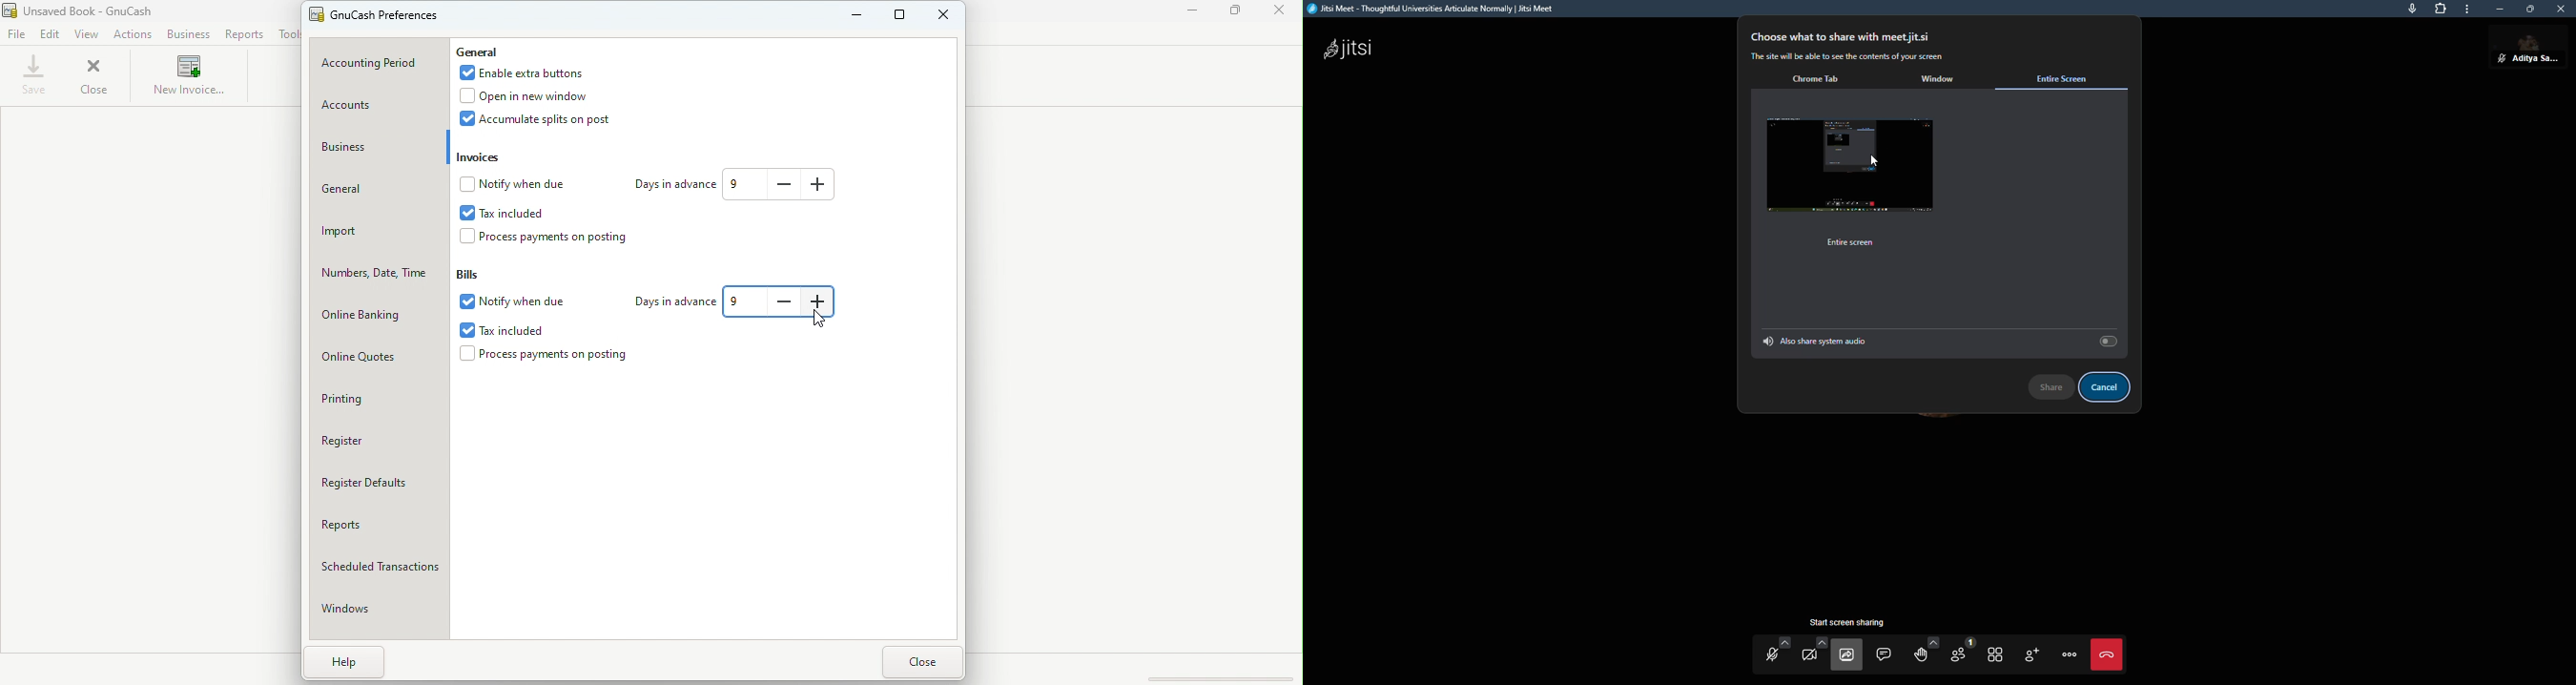 This screenshot has width=2576, height=700. What do you see at coordinates (1189, 14) in the screenshot?
I see `Minimize` at bounding box center [1189, 14].